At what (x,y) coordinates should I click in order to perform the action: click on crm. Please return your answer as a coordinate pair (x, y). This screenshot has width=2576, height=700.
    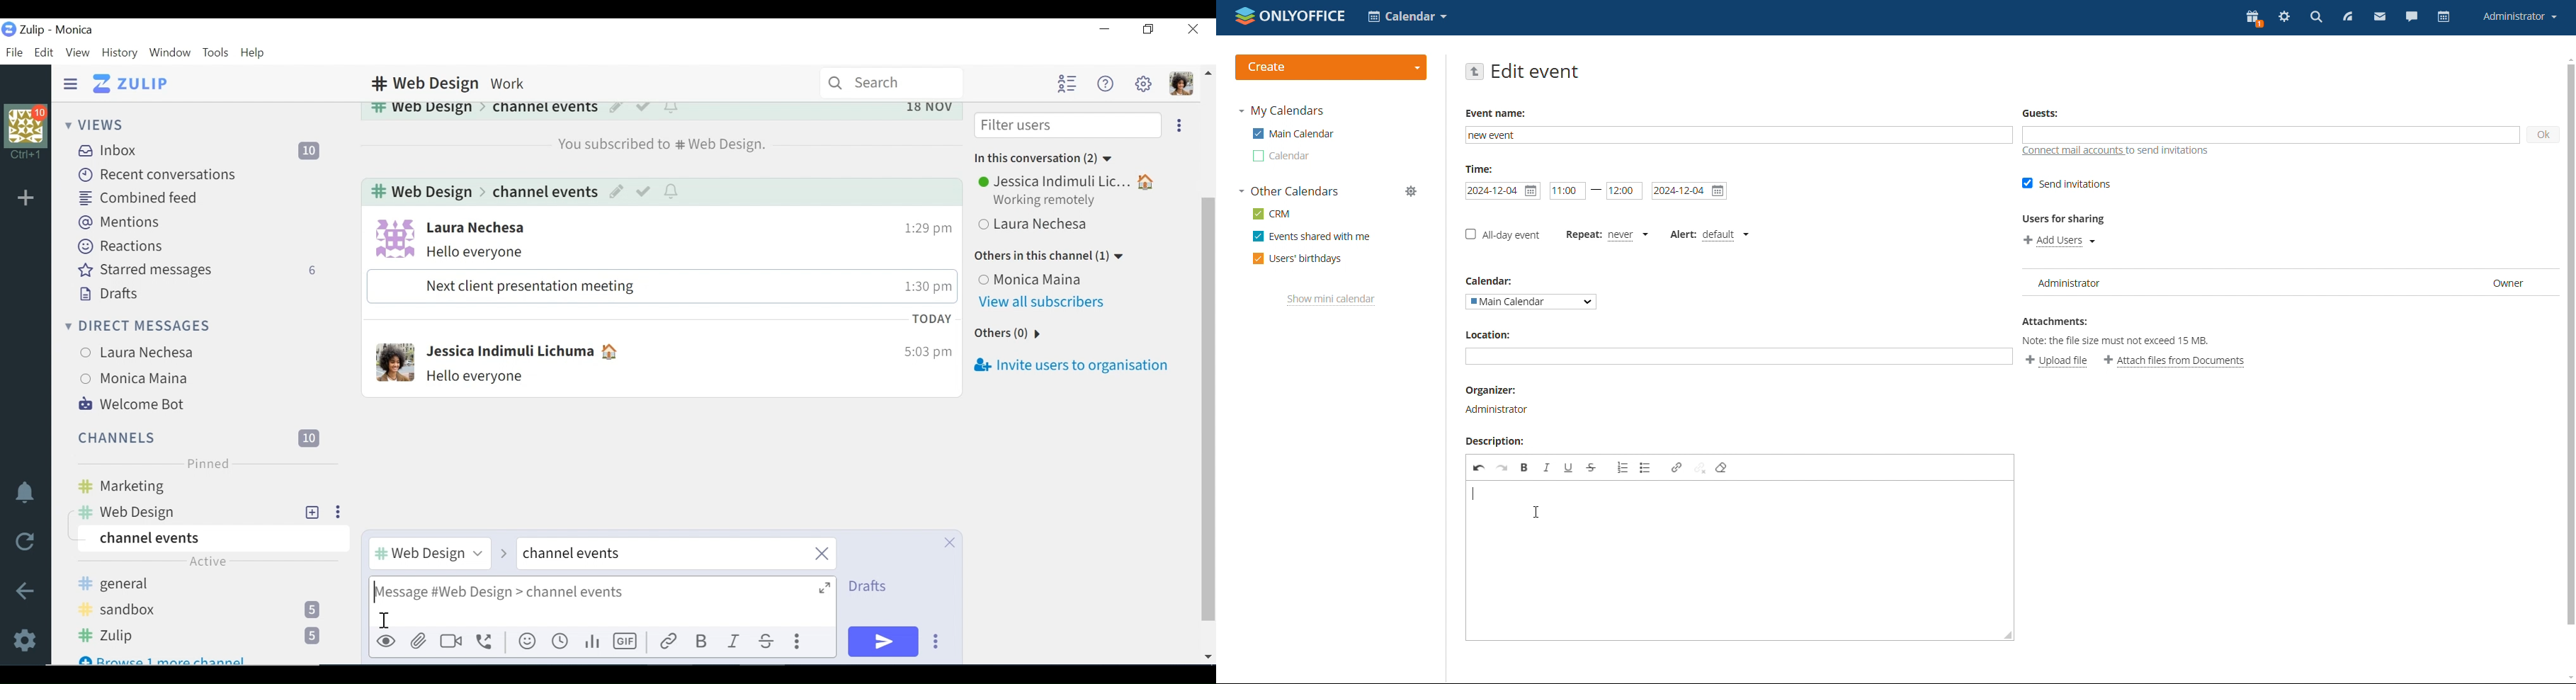
    Looking at the image, I should click on (1272, 213).